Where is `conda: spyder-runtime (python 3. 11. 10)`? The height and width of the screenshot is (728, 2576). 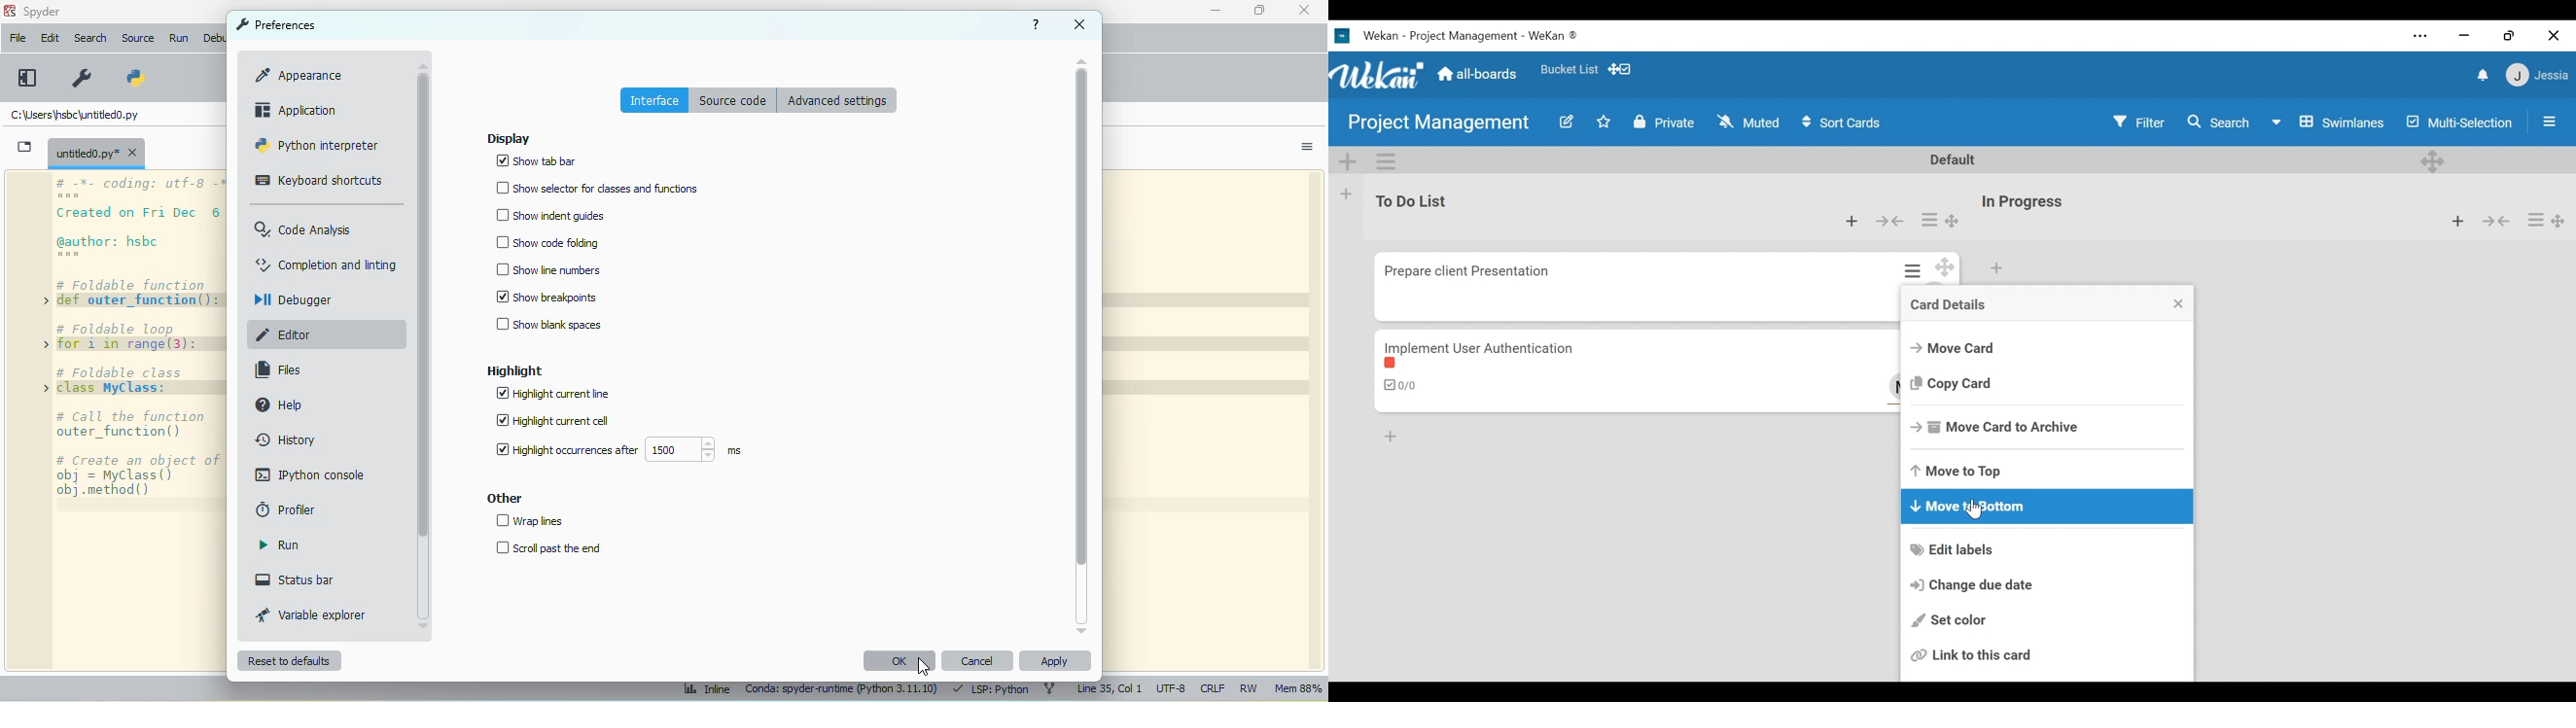 conda: spyder-runtime (python 3. 11. 10) is located at coordinates (840, 691).